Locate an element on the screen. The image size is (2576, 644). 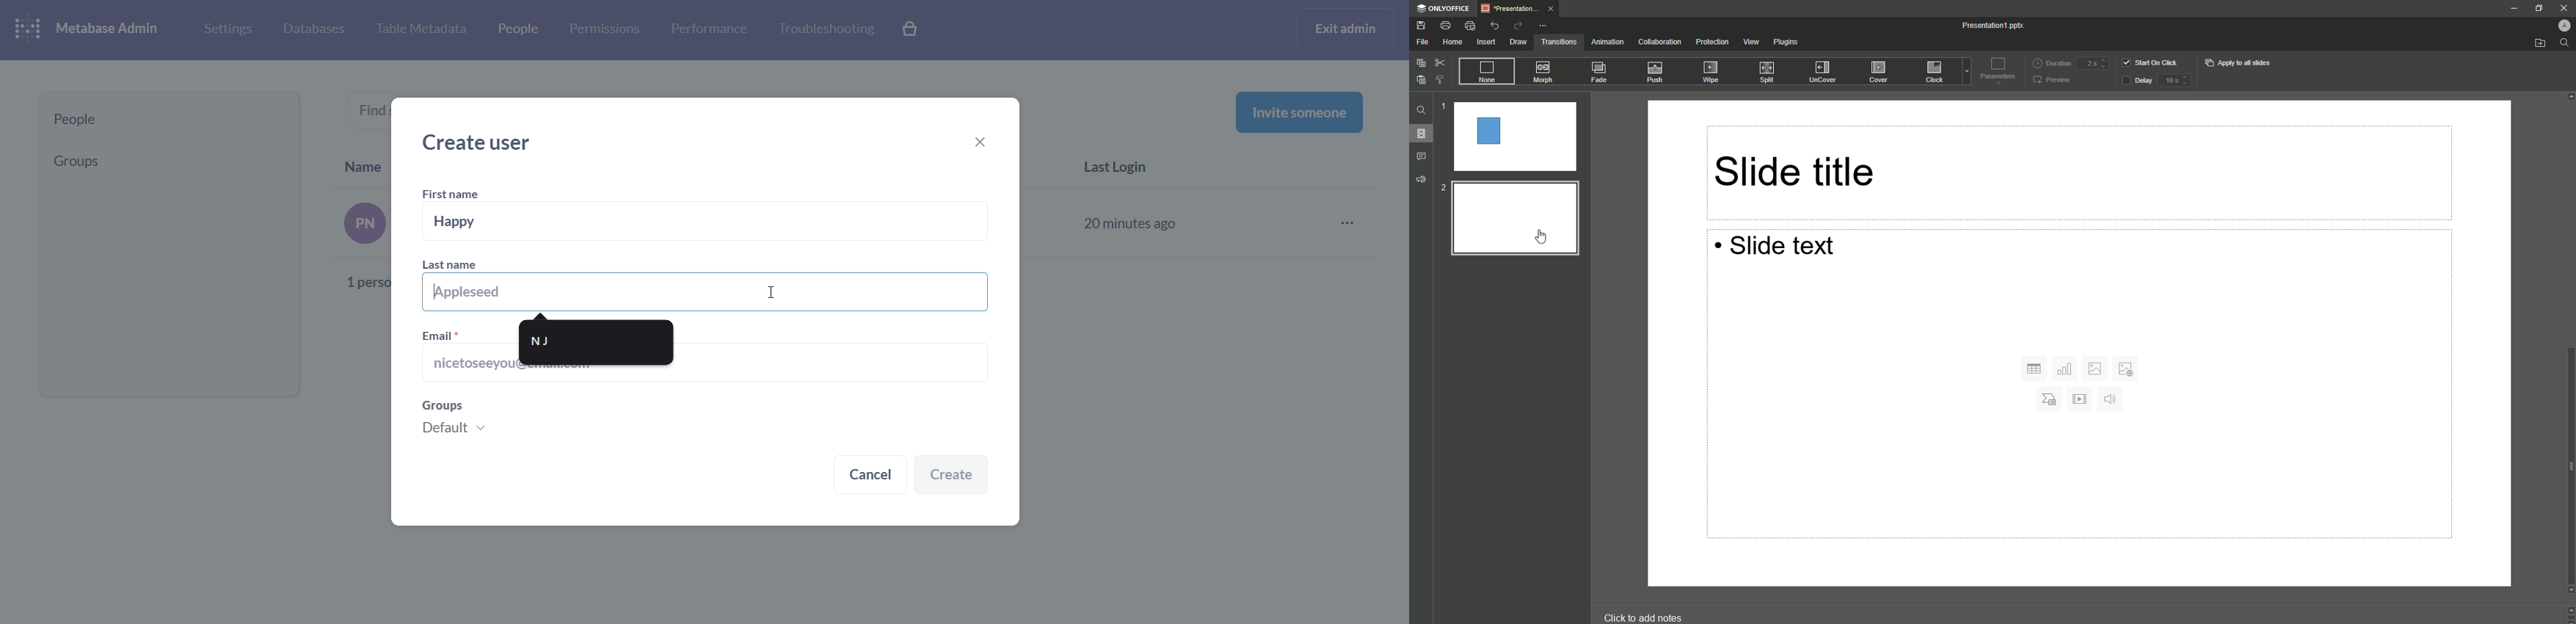
Redo is located at coordinates (1519, 26).